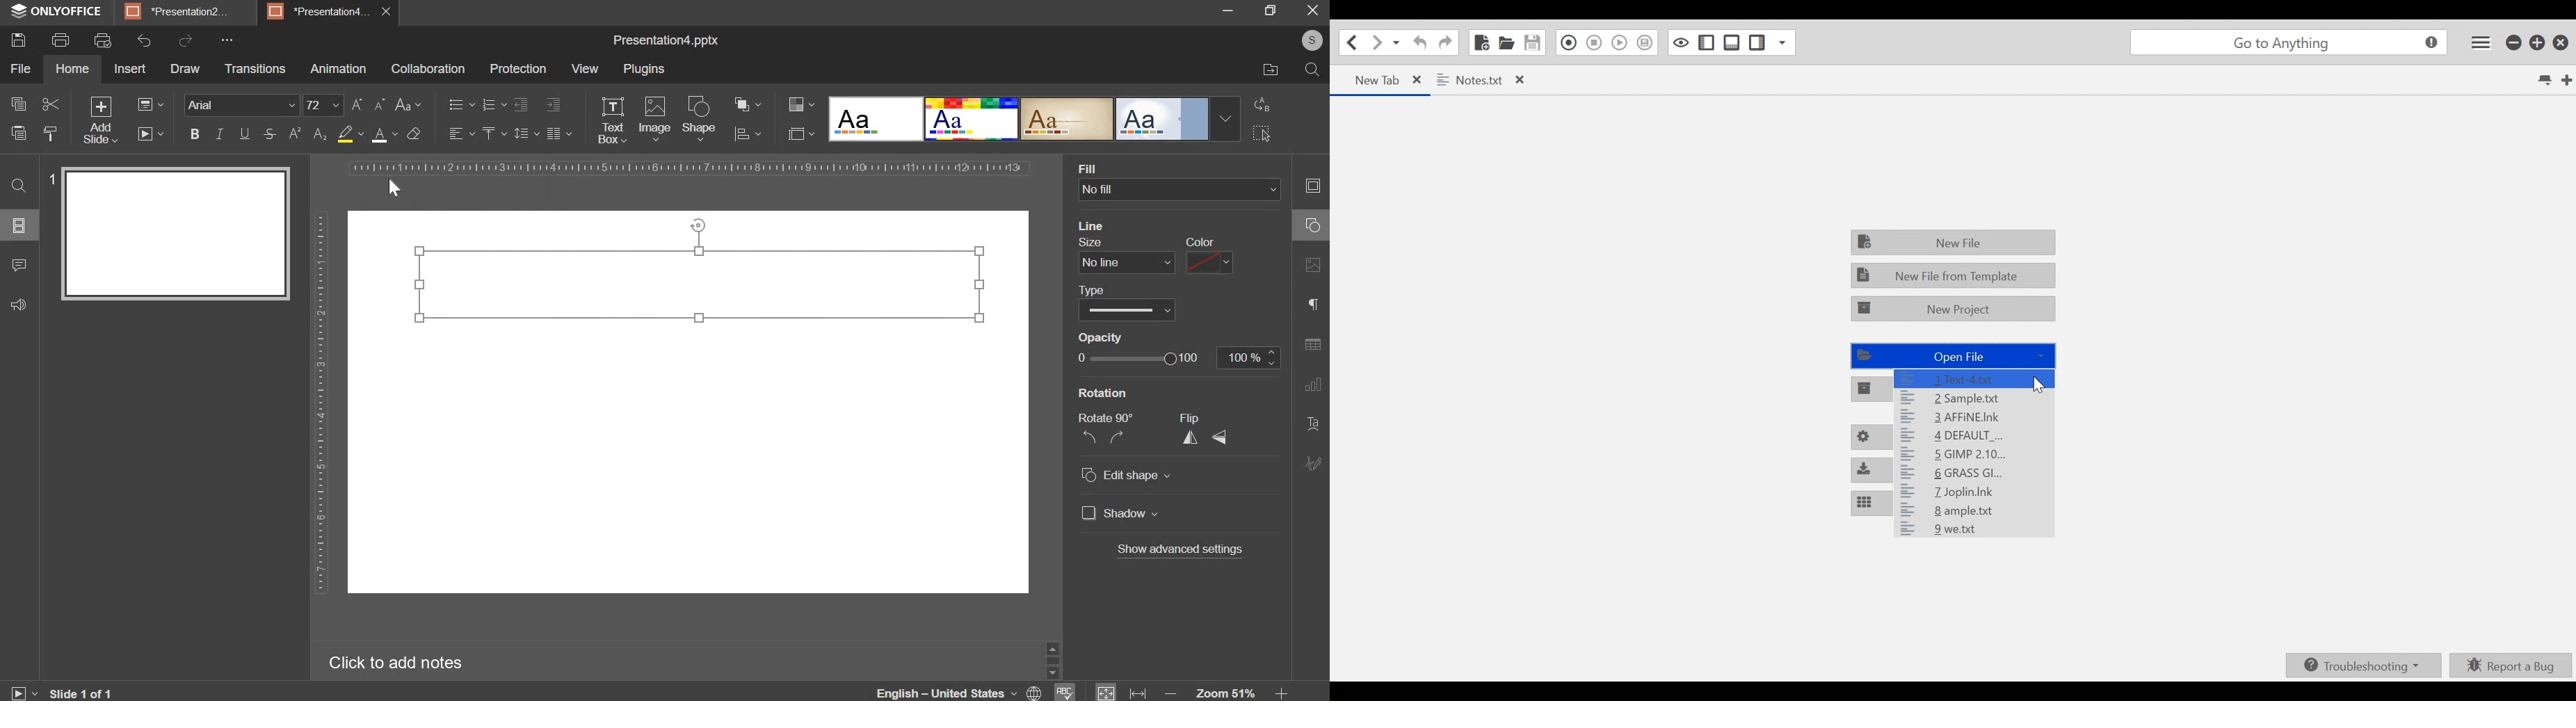  Describe the element at coordinates (1224, 440) in the screenshot. I see `horizontal` at that location.